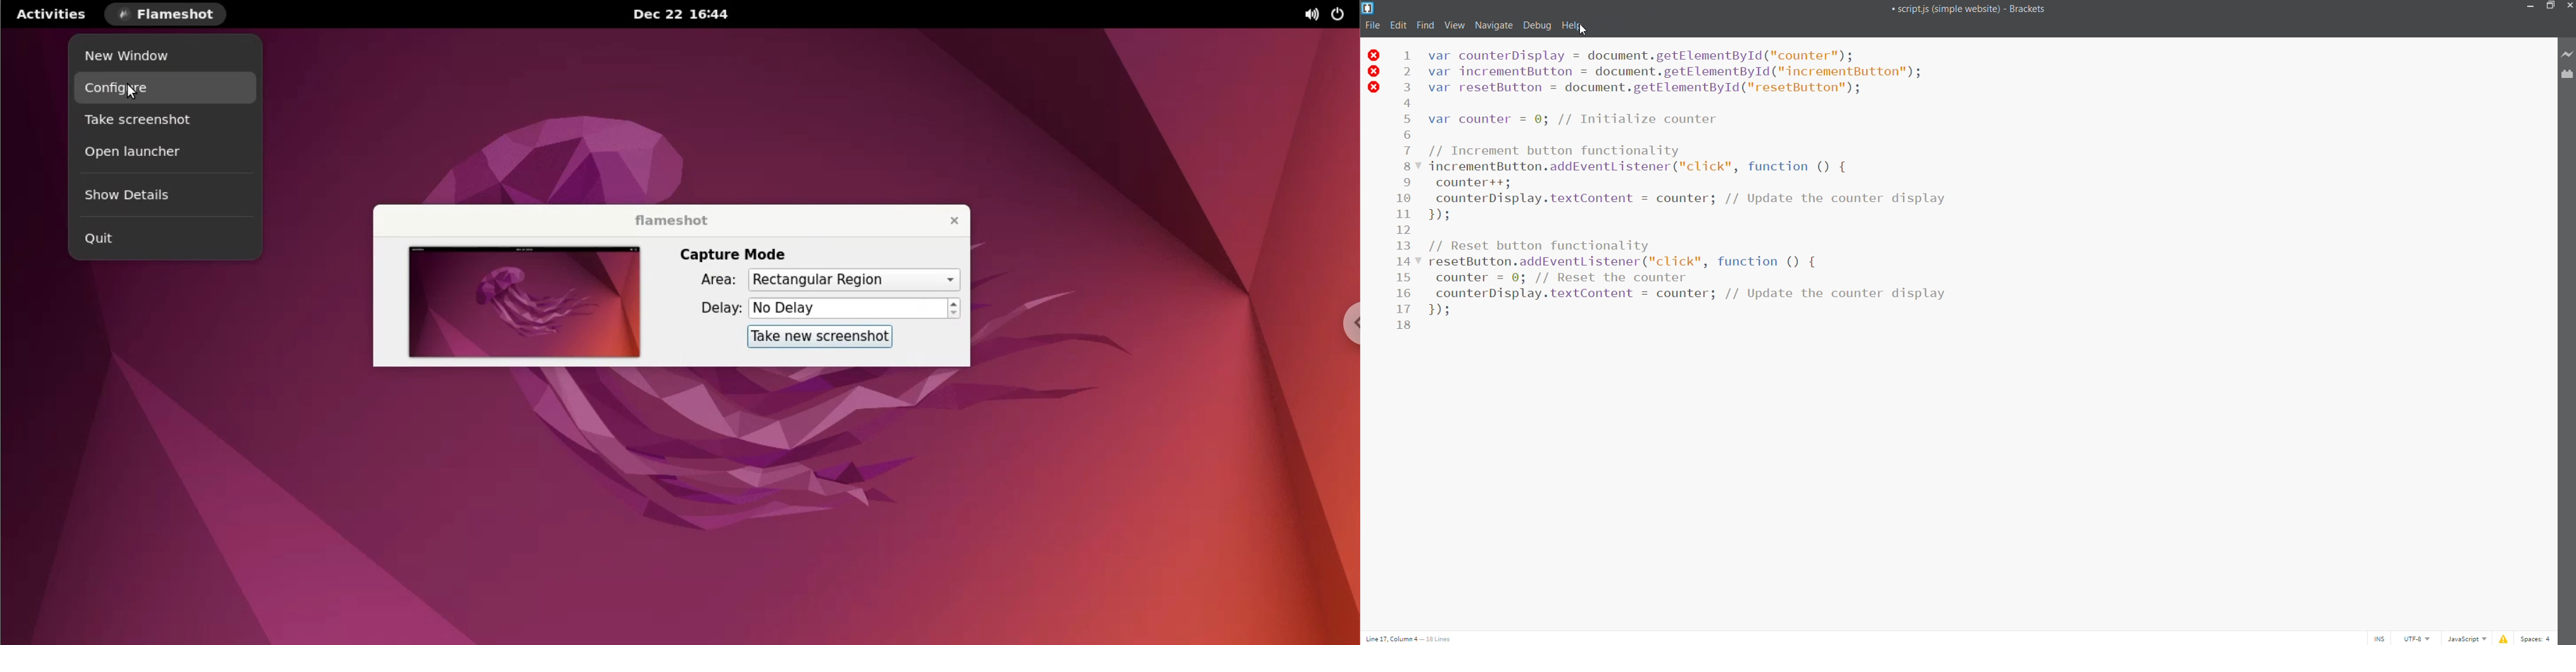 This screenshot has height=672, width=2576. Describe the element at coordinates (2568, 75) in the screenshot. I see `extension manager` at that location.